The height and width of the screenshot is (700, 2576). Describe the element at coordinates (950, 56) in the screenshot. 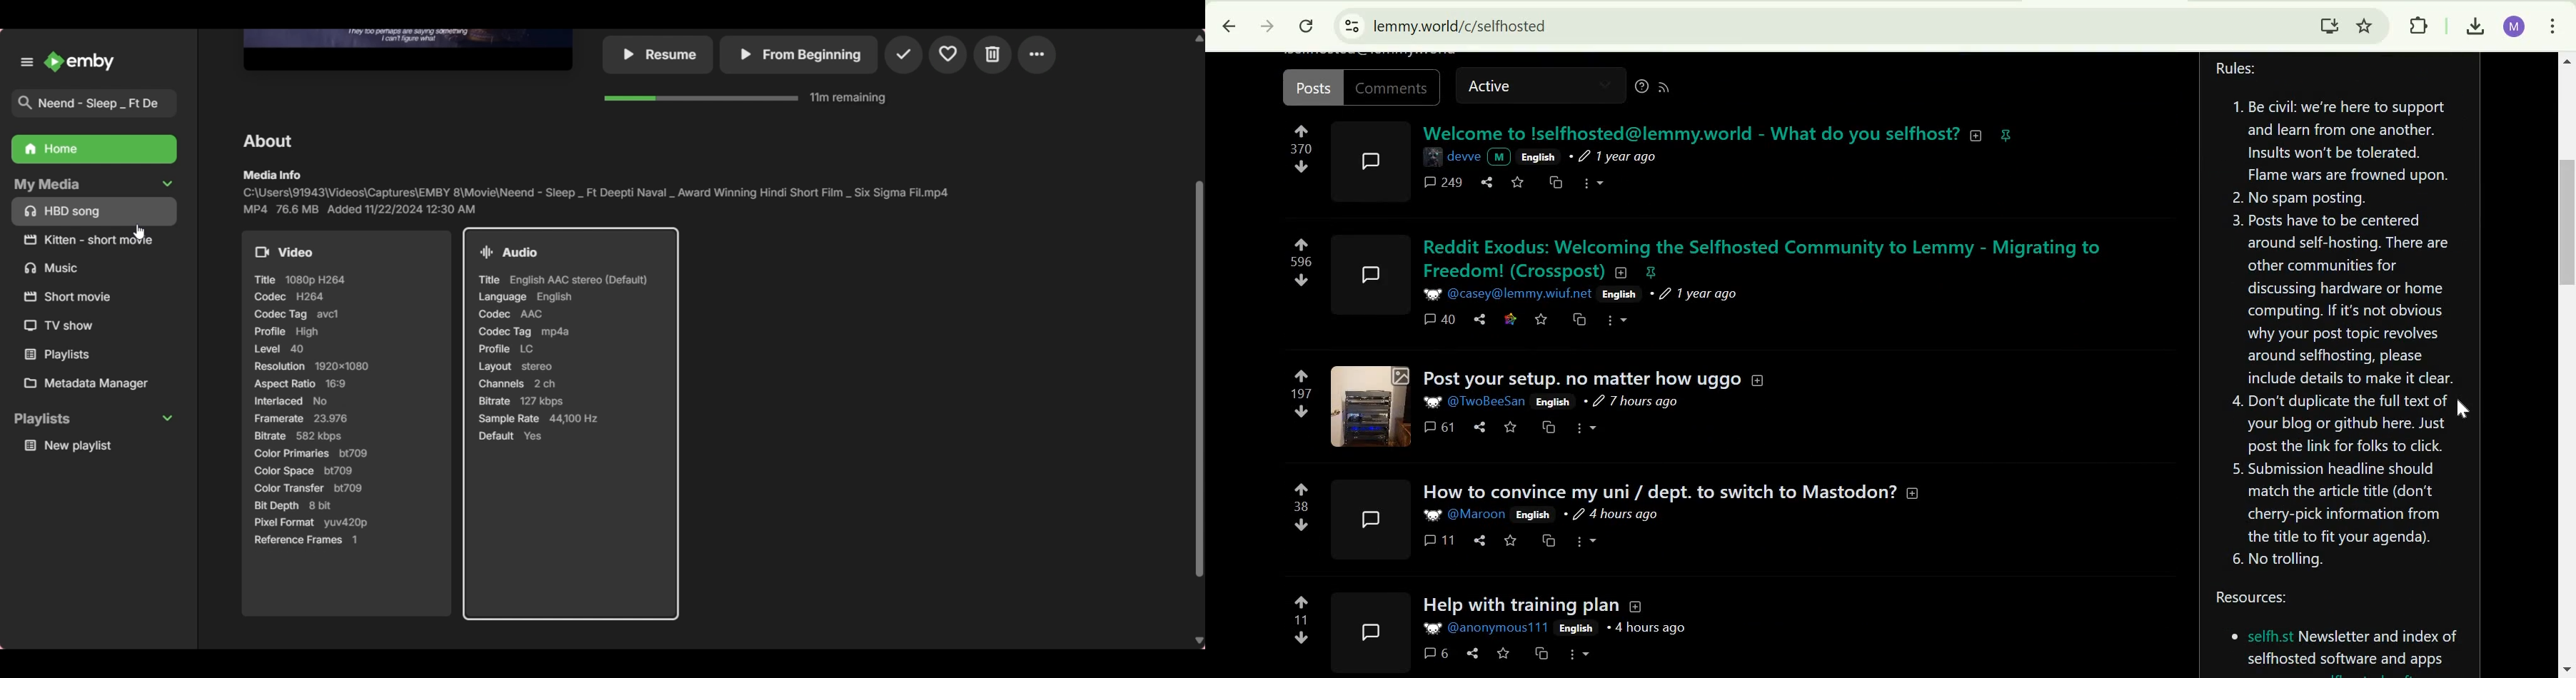

I see `` at that location.